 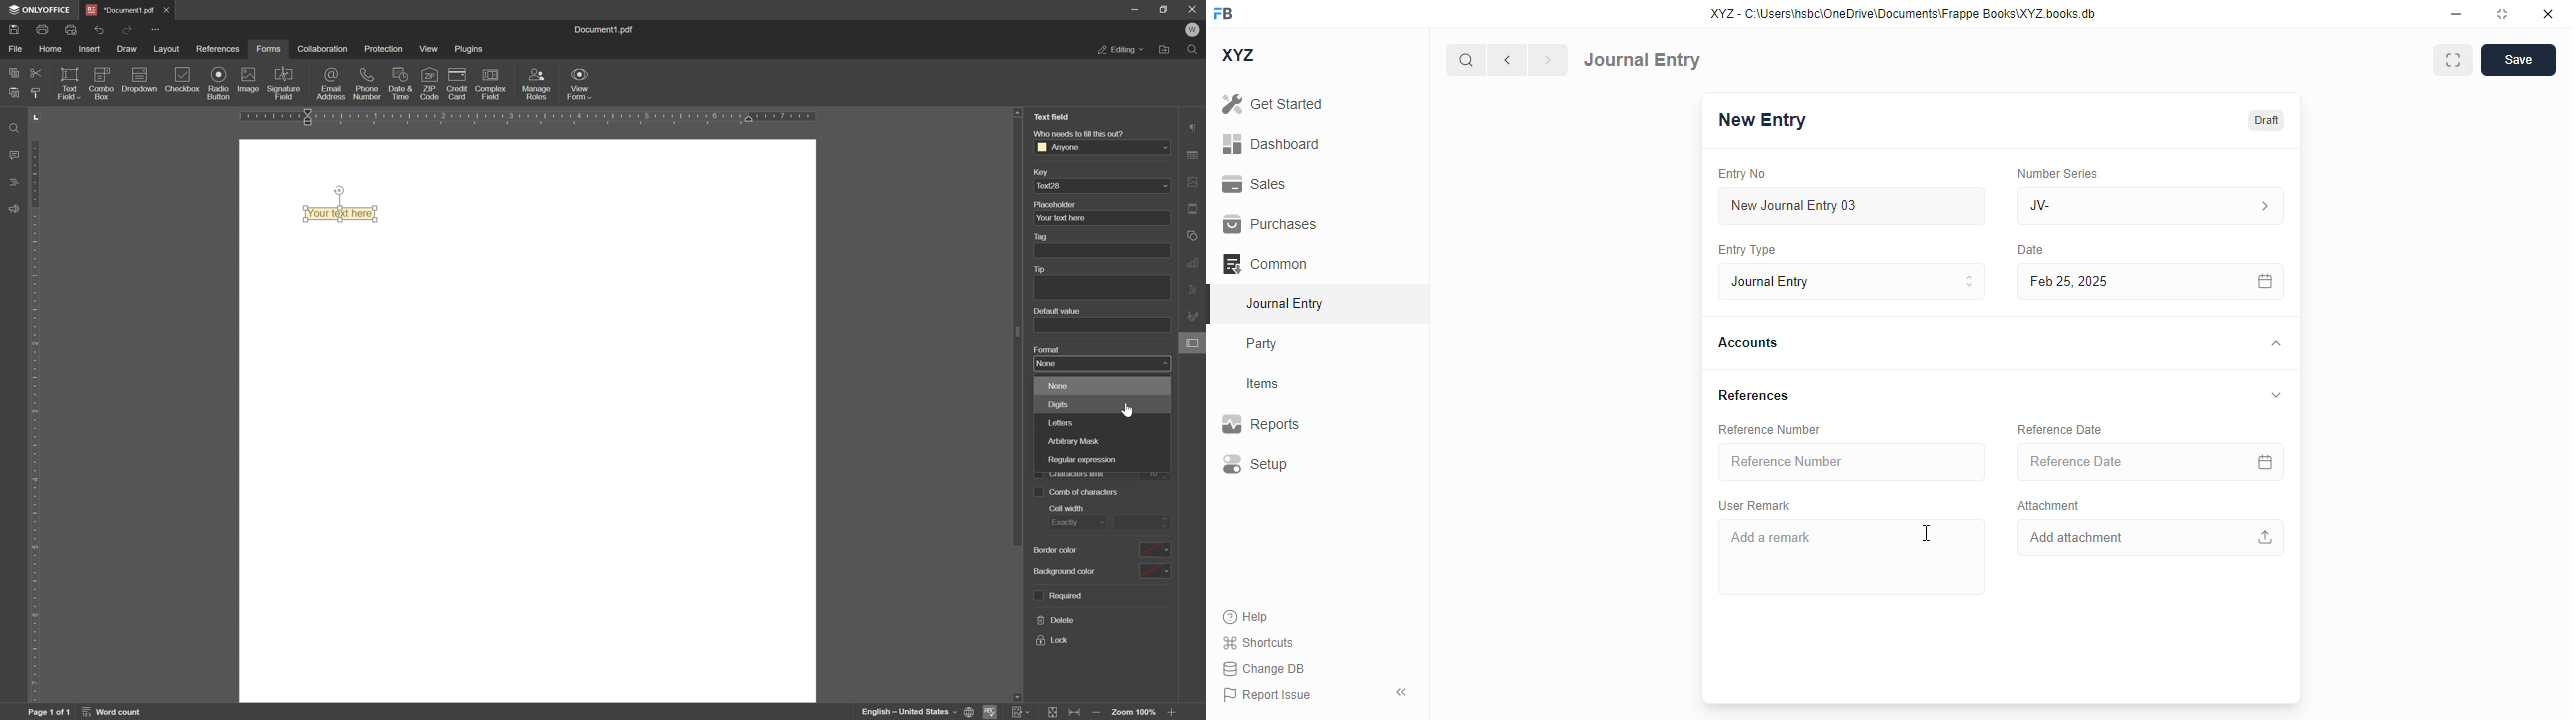 I want to click on cursor, so click(x=1928, y=532).